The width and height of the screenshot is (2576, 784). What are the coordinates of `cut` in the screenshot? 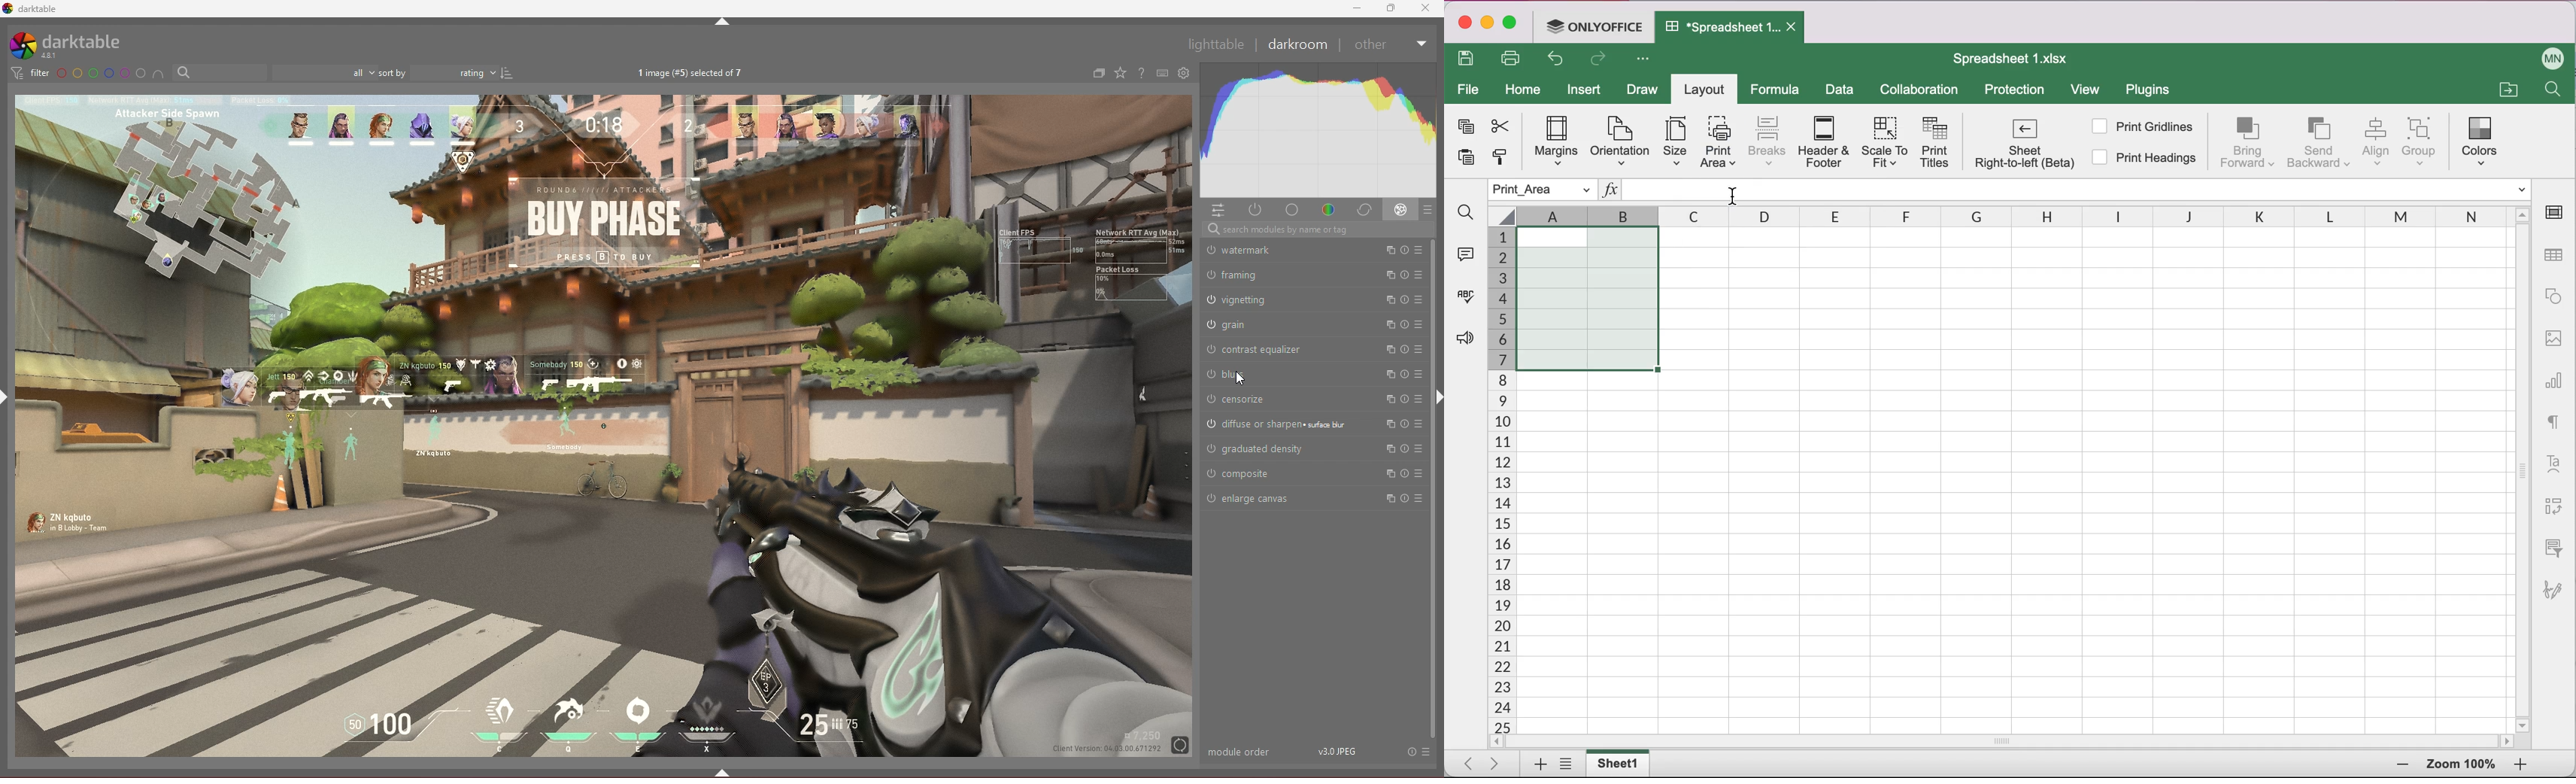 It's located at (1499, 126).